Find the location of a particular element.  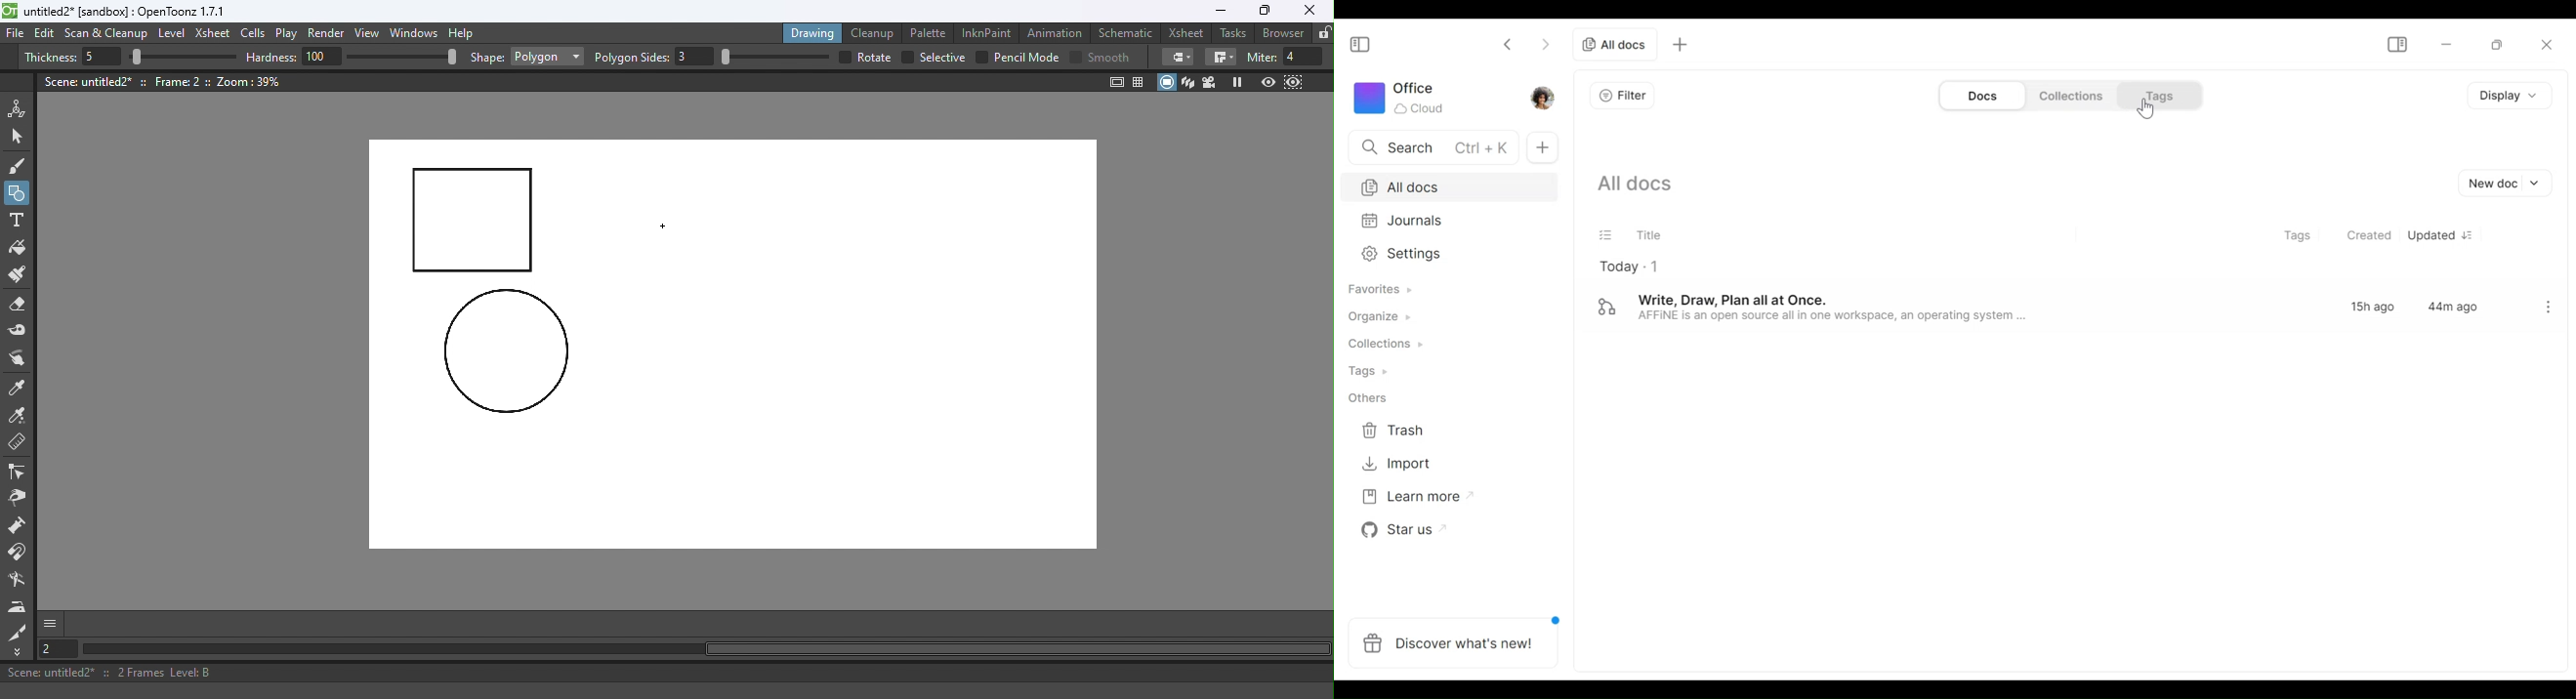

Pinch tool is located at coordinates (17, 501).